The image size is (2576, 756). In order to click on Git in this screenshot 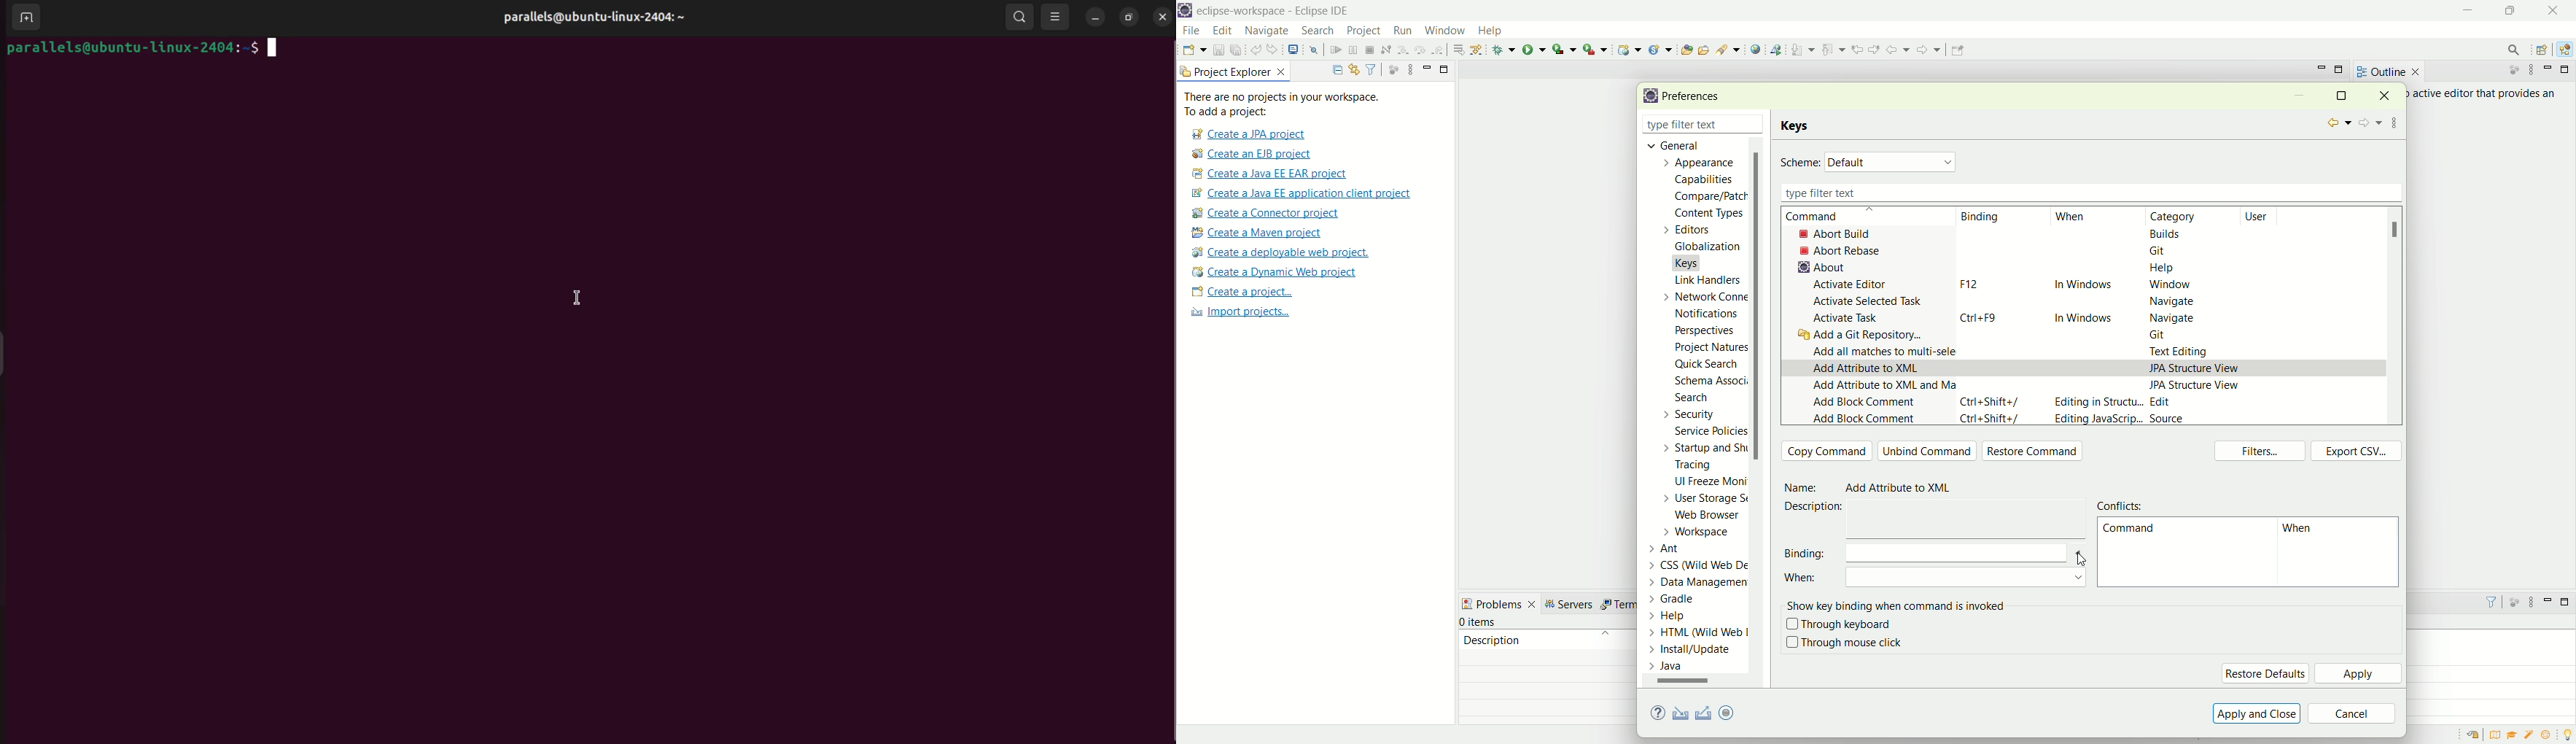, I will do `click(2166, 336)`.